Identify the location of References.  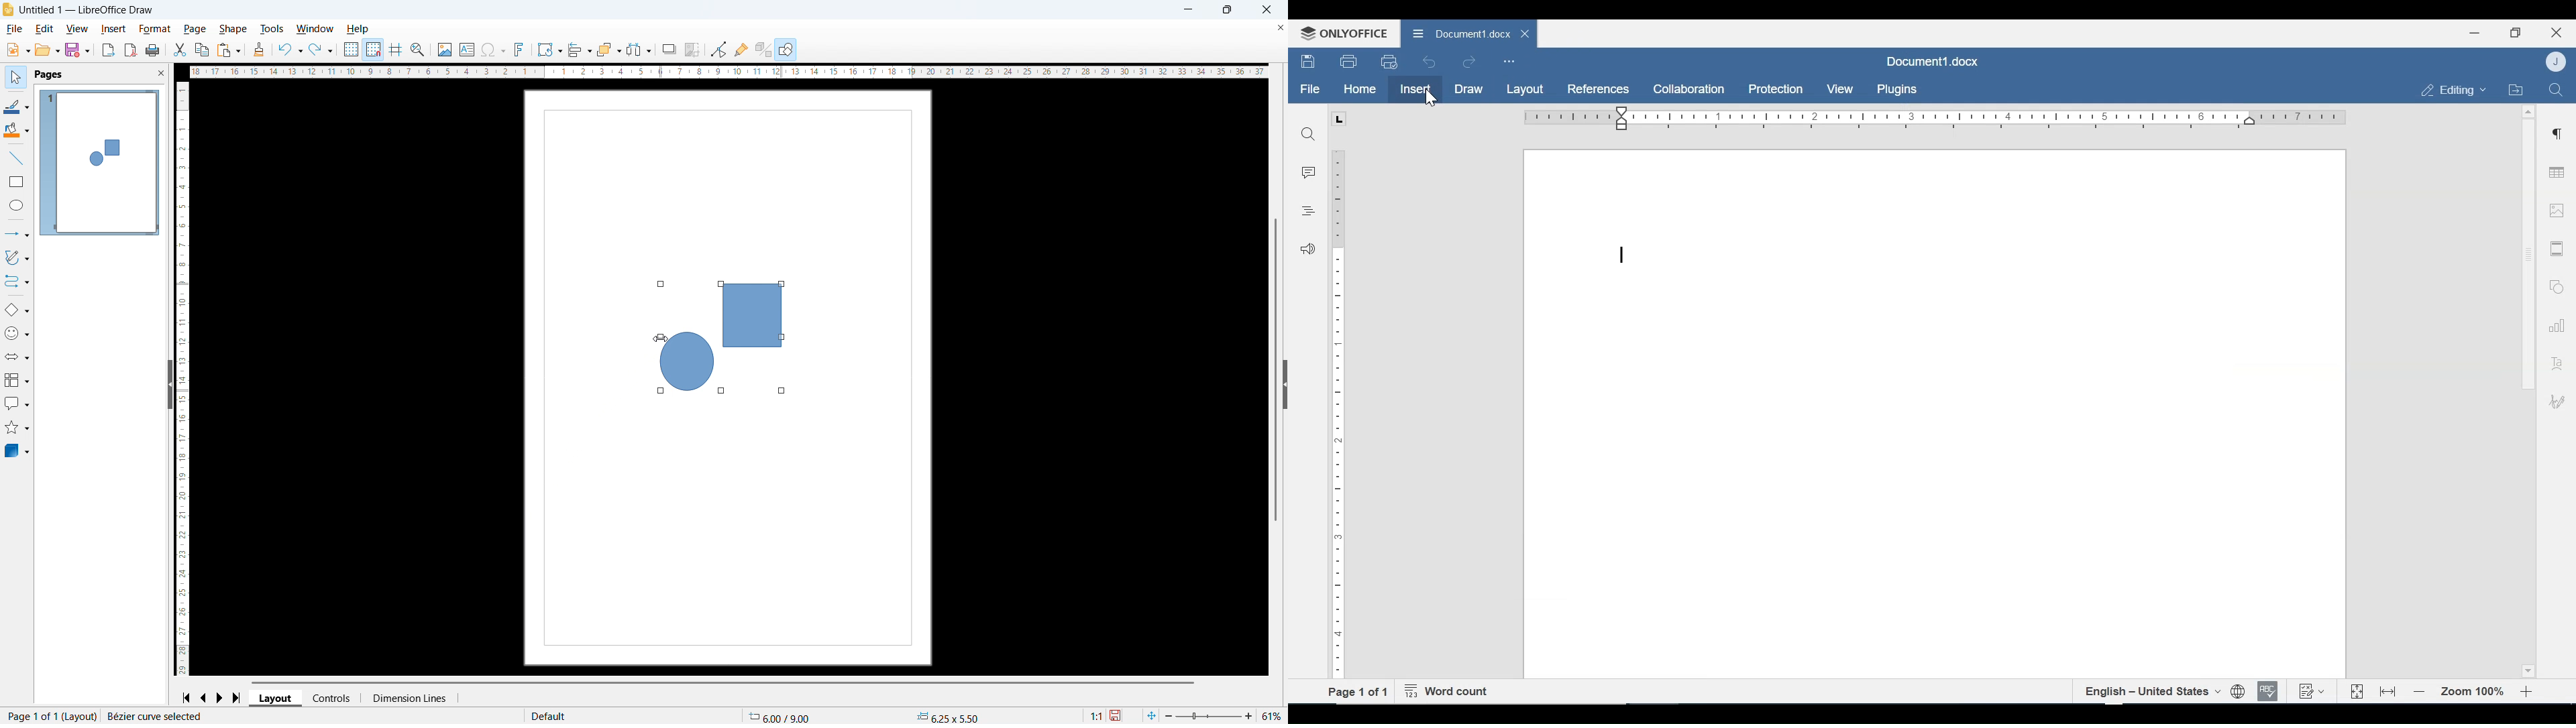
(1597, 89).